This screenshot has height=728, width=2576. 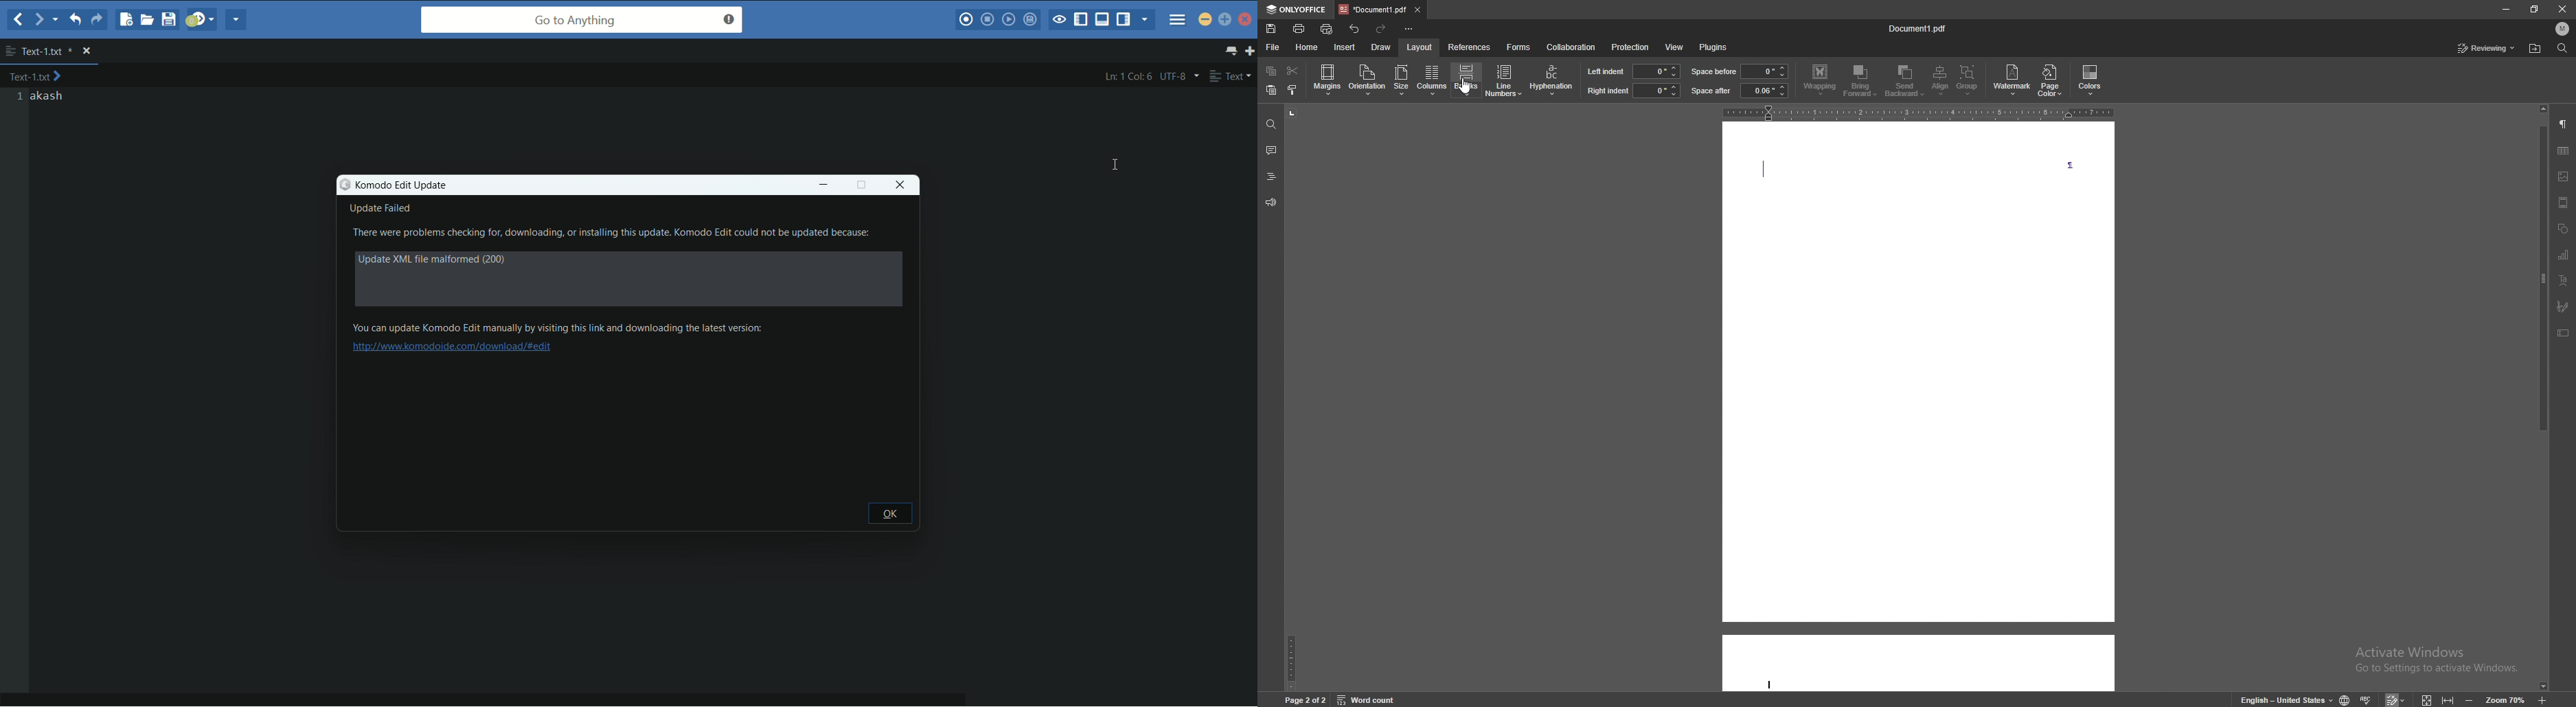 I want to click on headings, so click(x=1272, y=176).